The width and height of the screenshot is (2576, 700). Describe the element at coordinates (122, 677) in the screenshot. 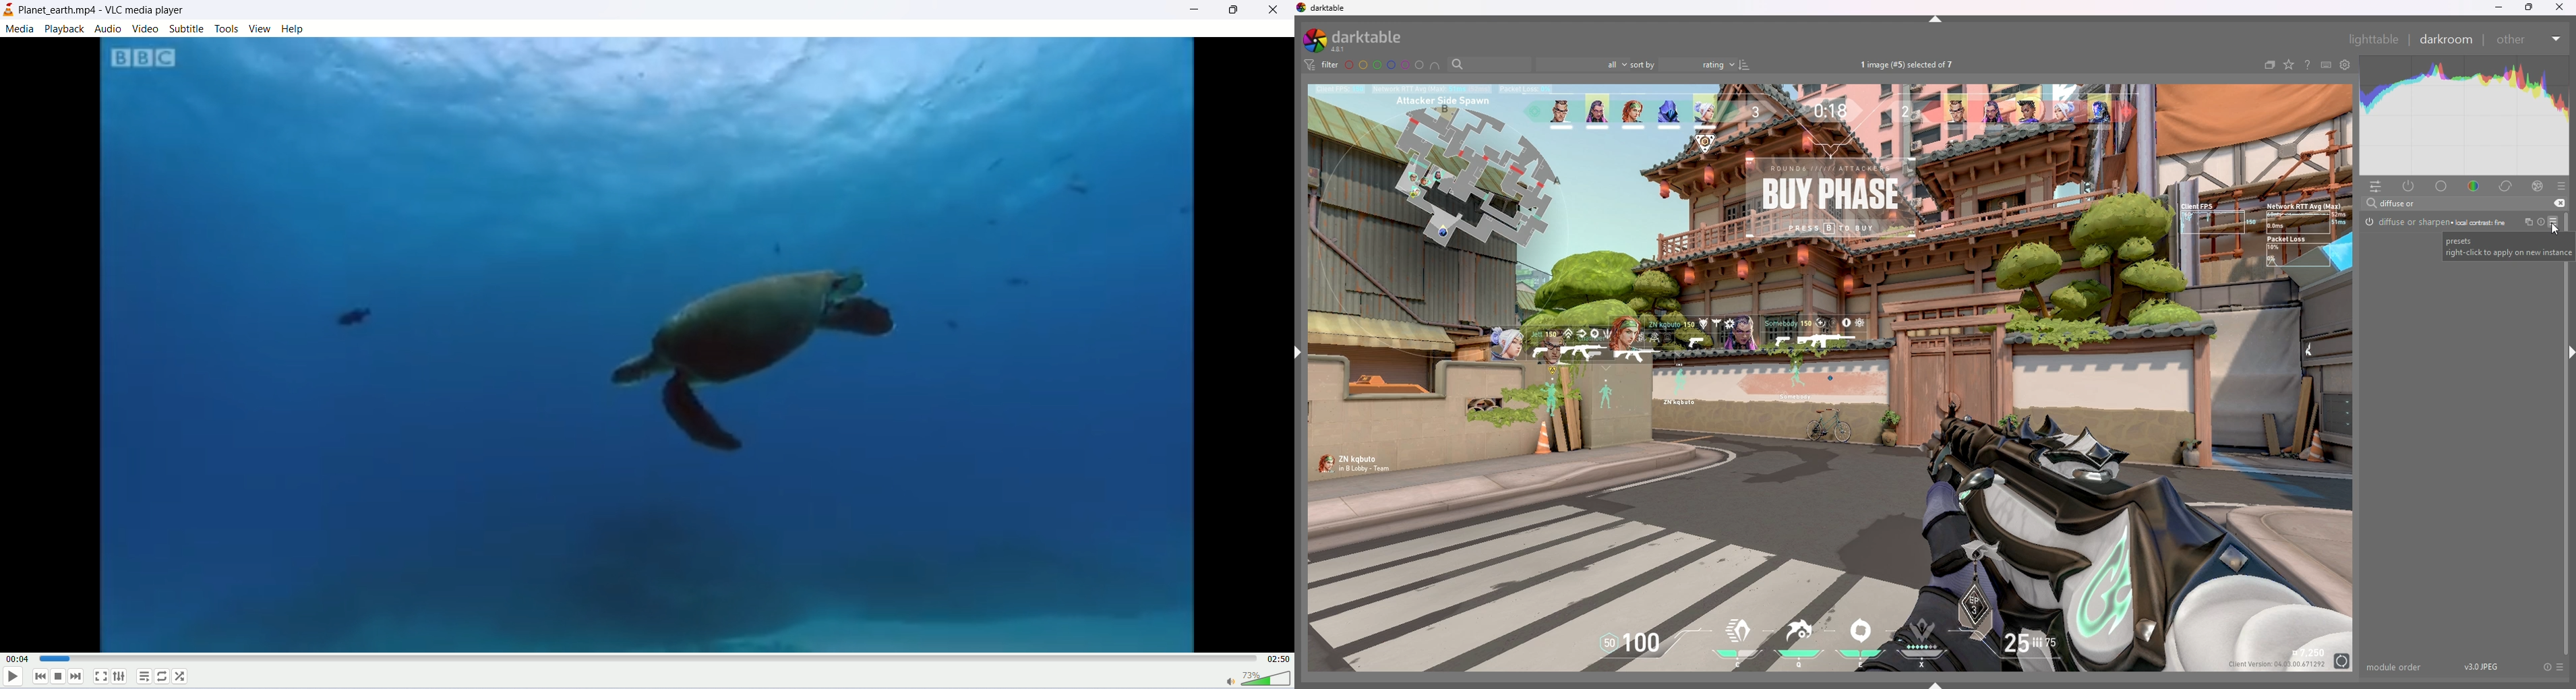

I see `extended settings` at that location.